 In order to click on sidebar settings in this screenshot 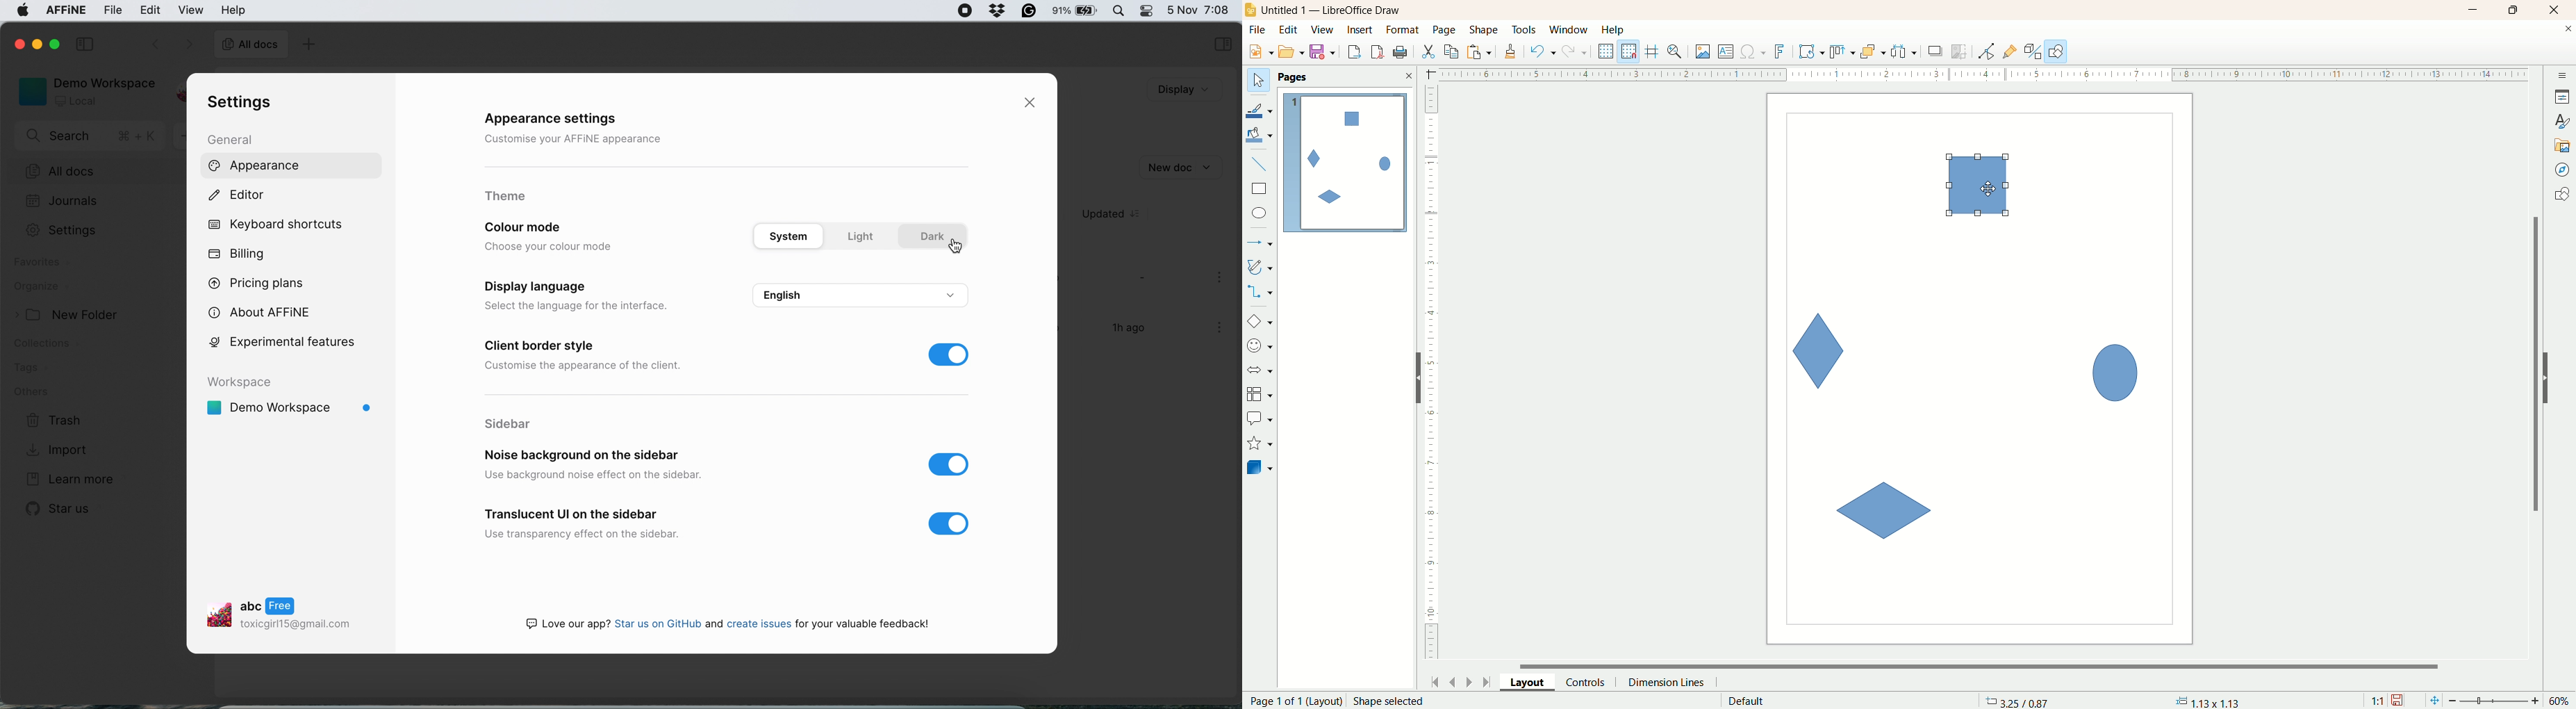, I will do `click(2563, 74)`.